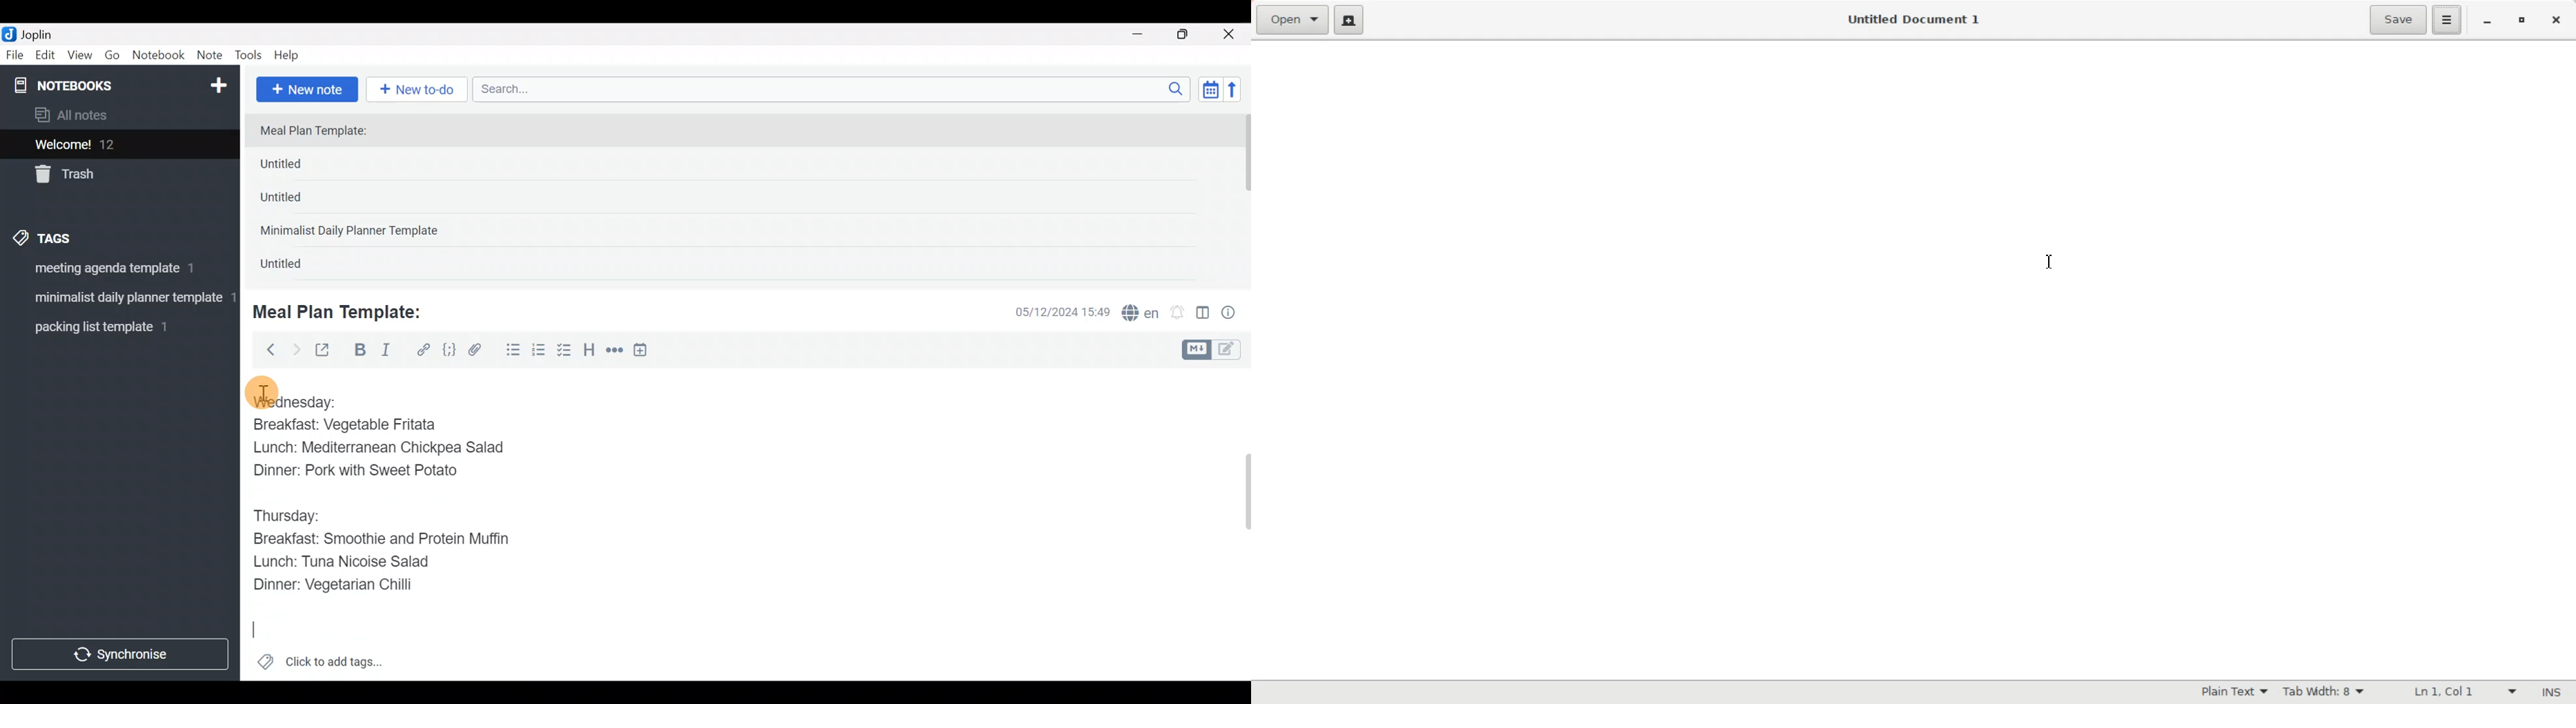  I want to click on Toggle sort order, so click(1210, 90).